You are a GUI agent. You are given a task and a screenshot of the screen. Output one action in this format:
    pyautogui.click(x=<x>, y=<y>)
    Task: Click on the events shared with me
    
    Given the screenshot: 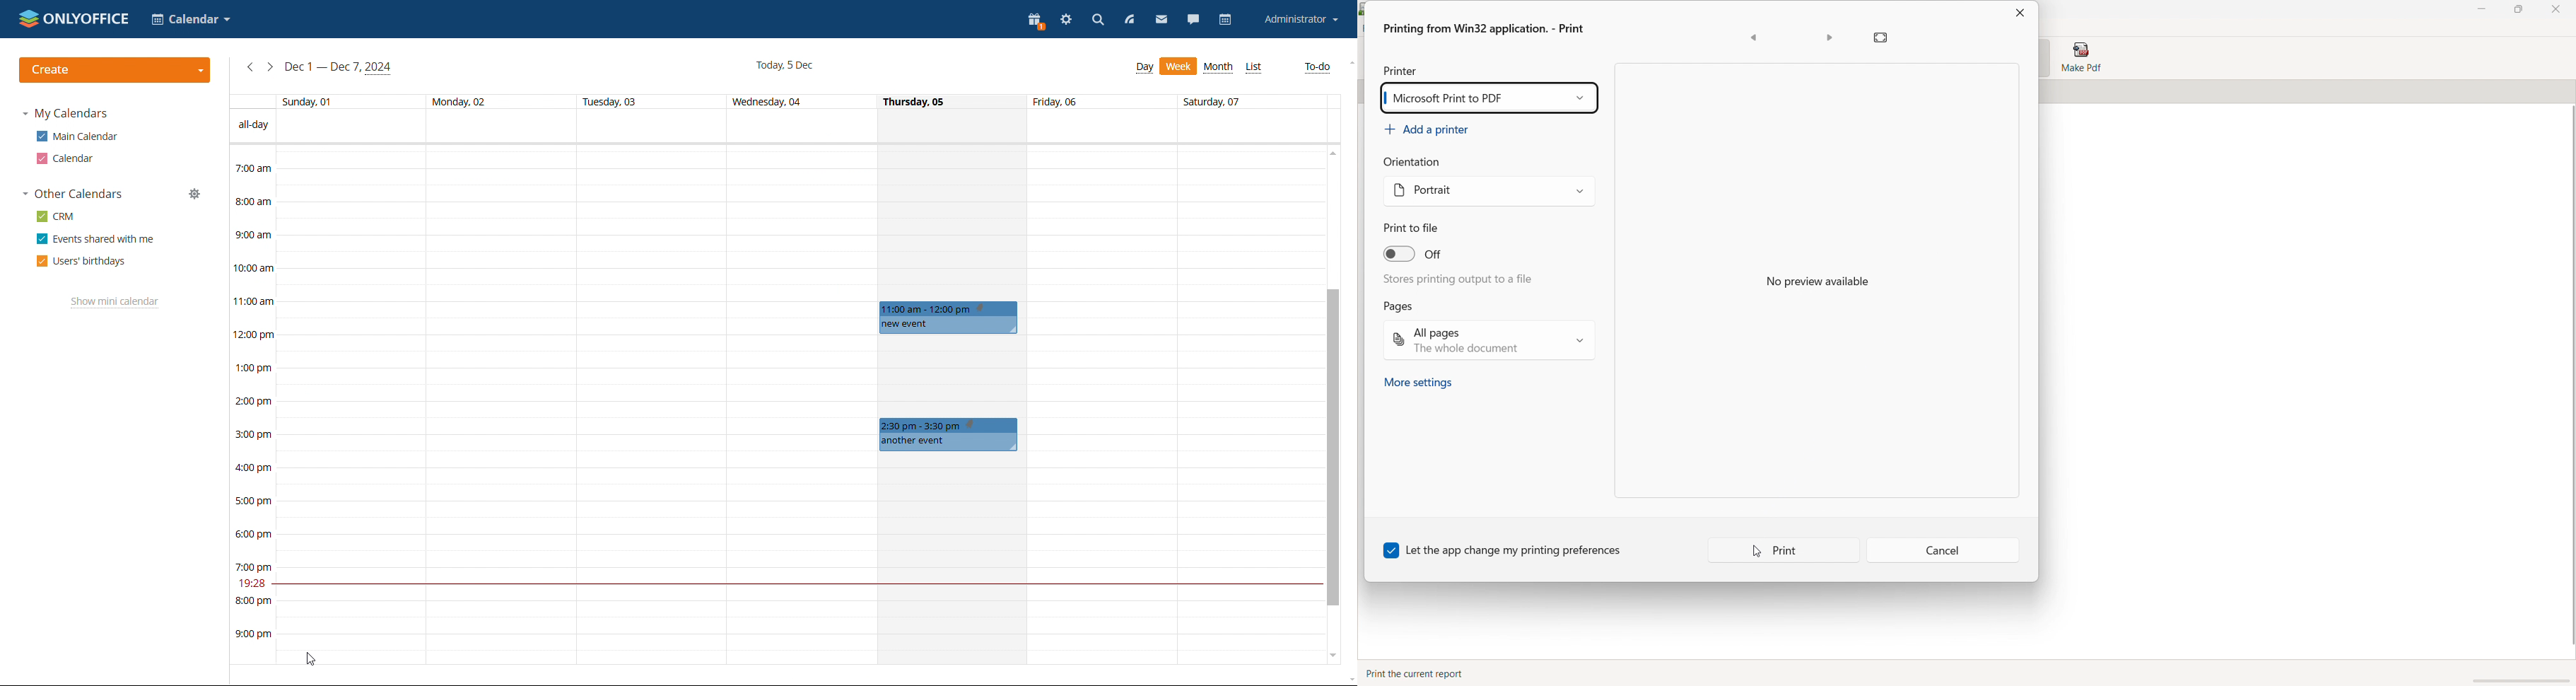 What is the action you would take?
    pyautogui.click(x=95, y=239)
    